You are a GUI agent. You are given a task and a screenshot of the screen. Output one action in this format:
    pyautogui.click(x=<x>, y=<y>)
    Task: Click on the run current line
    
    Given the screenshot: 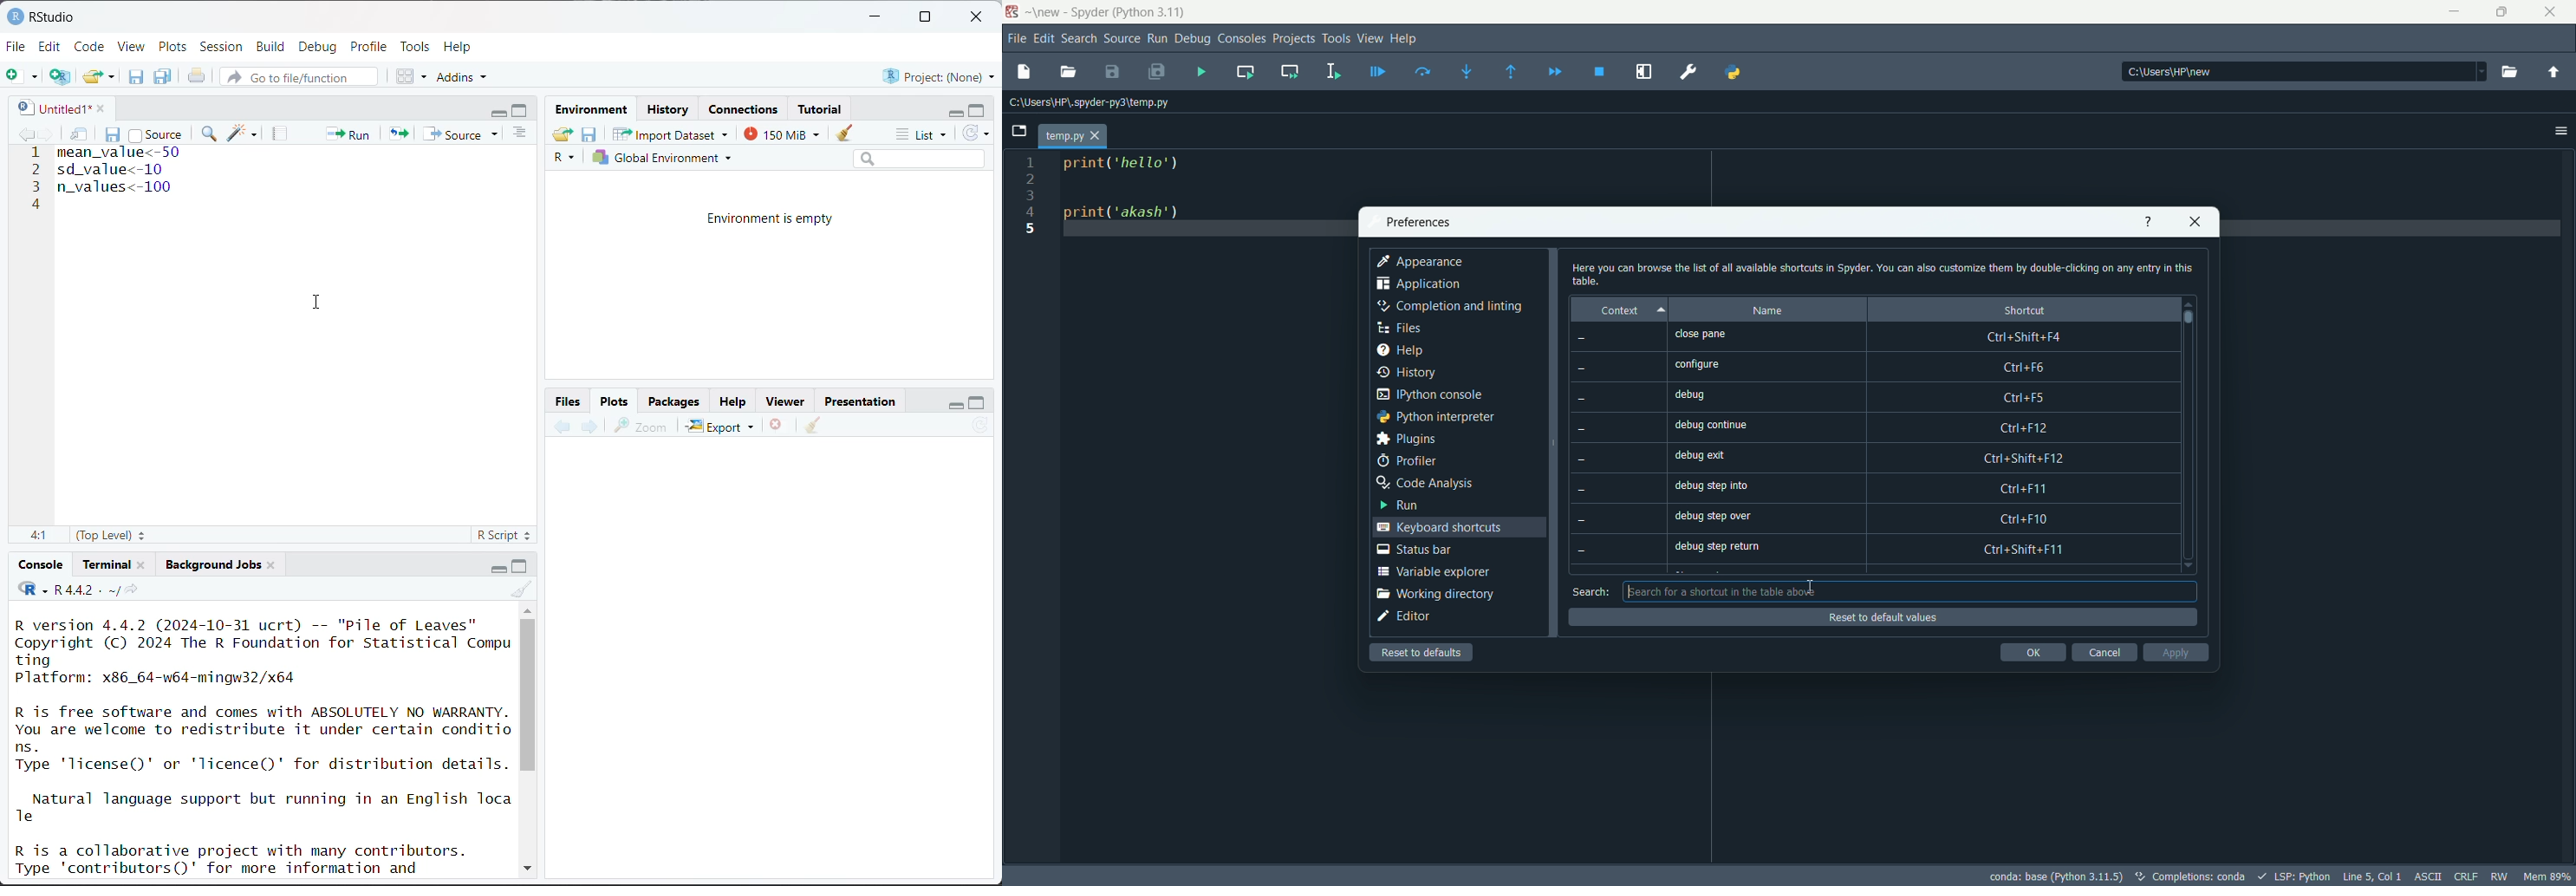 What is the action you would take?
    pyautogui.click(x=1425, y=71)
    